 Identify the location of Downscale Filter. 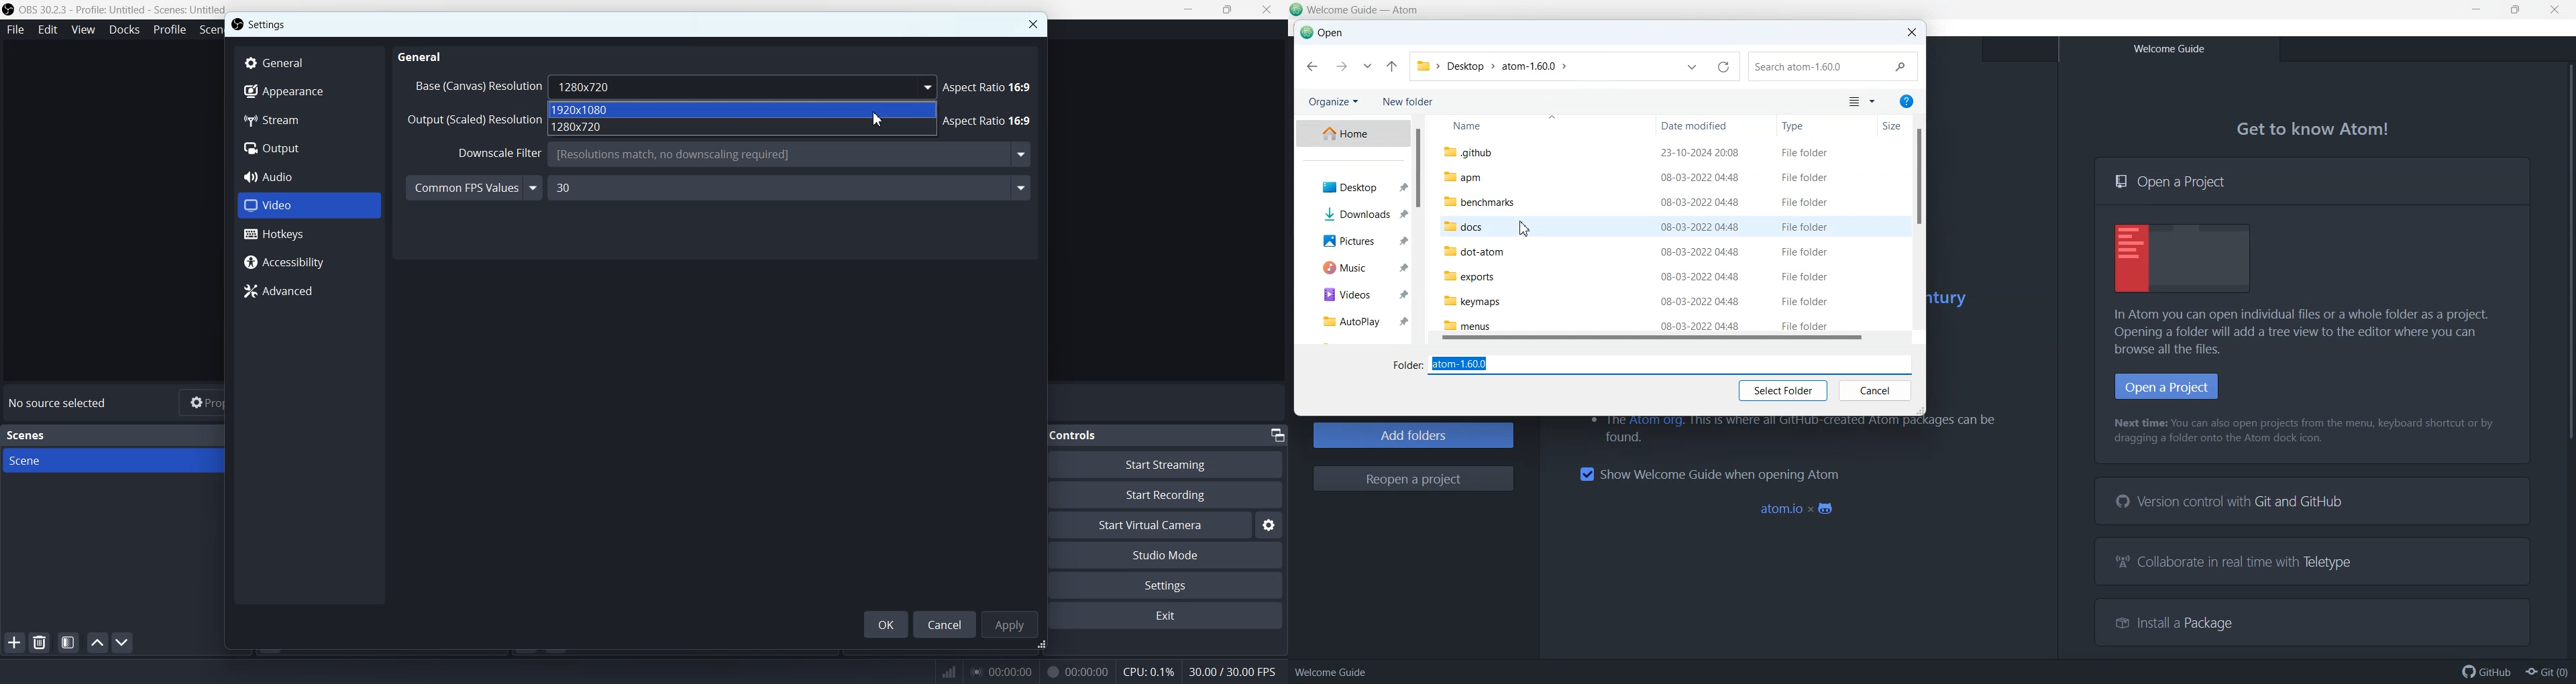
(791, 154).